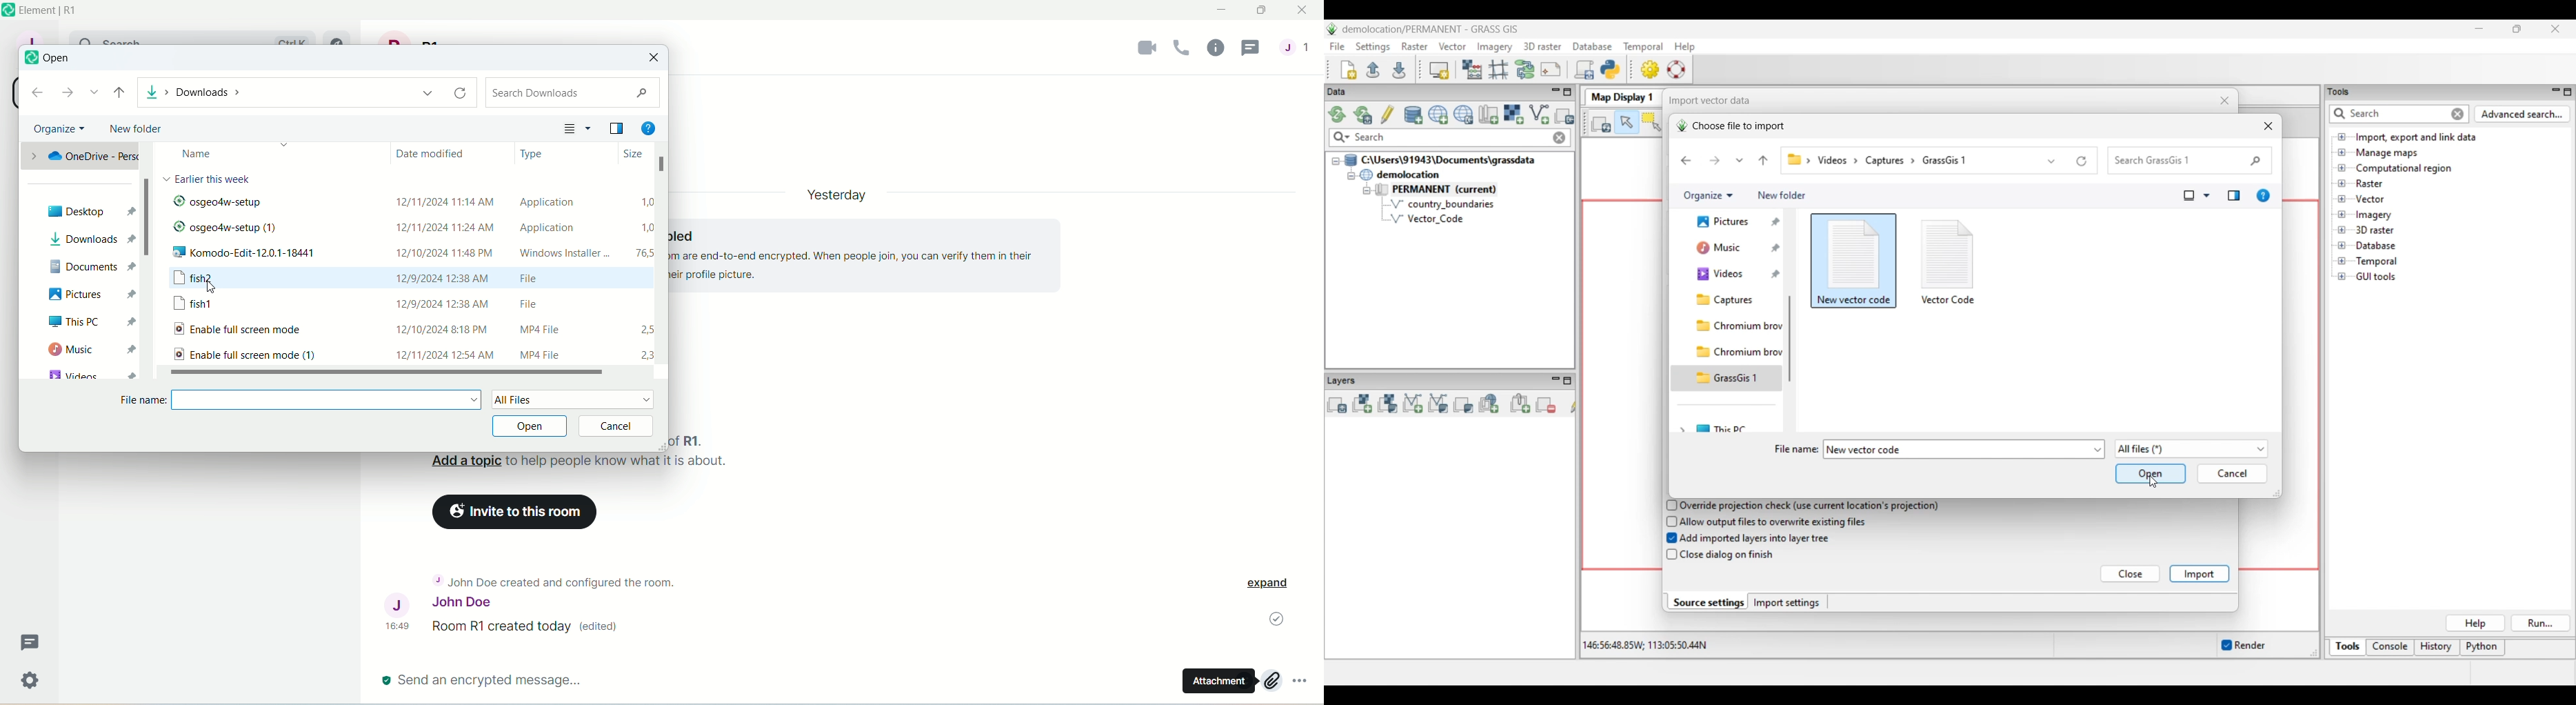 The image size is (2576, 728). I want to click on new folder, so click(134, 128).